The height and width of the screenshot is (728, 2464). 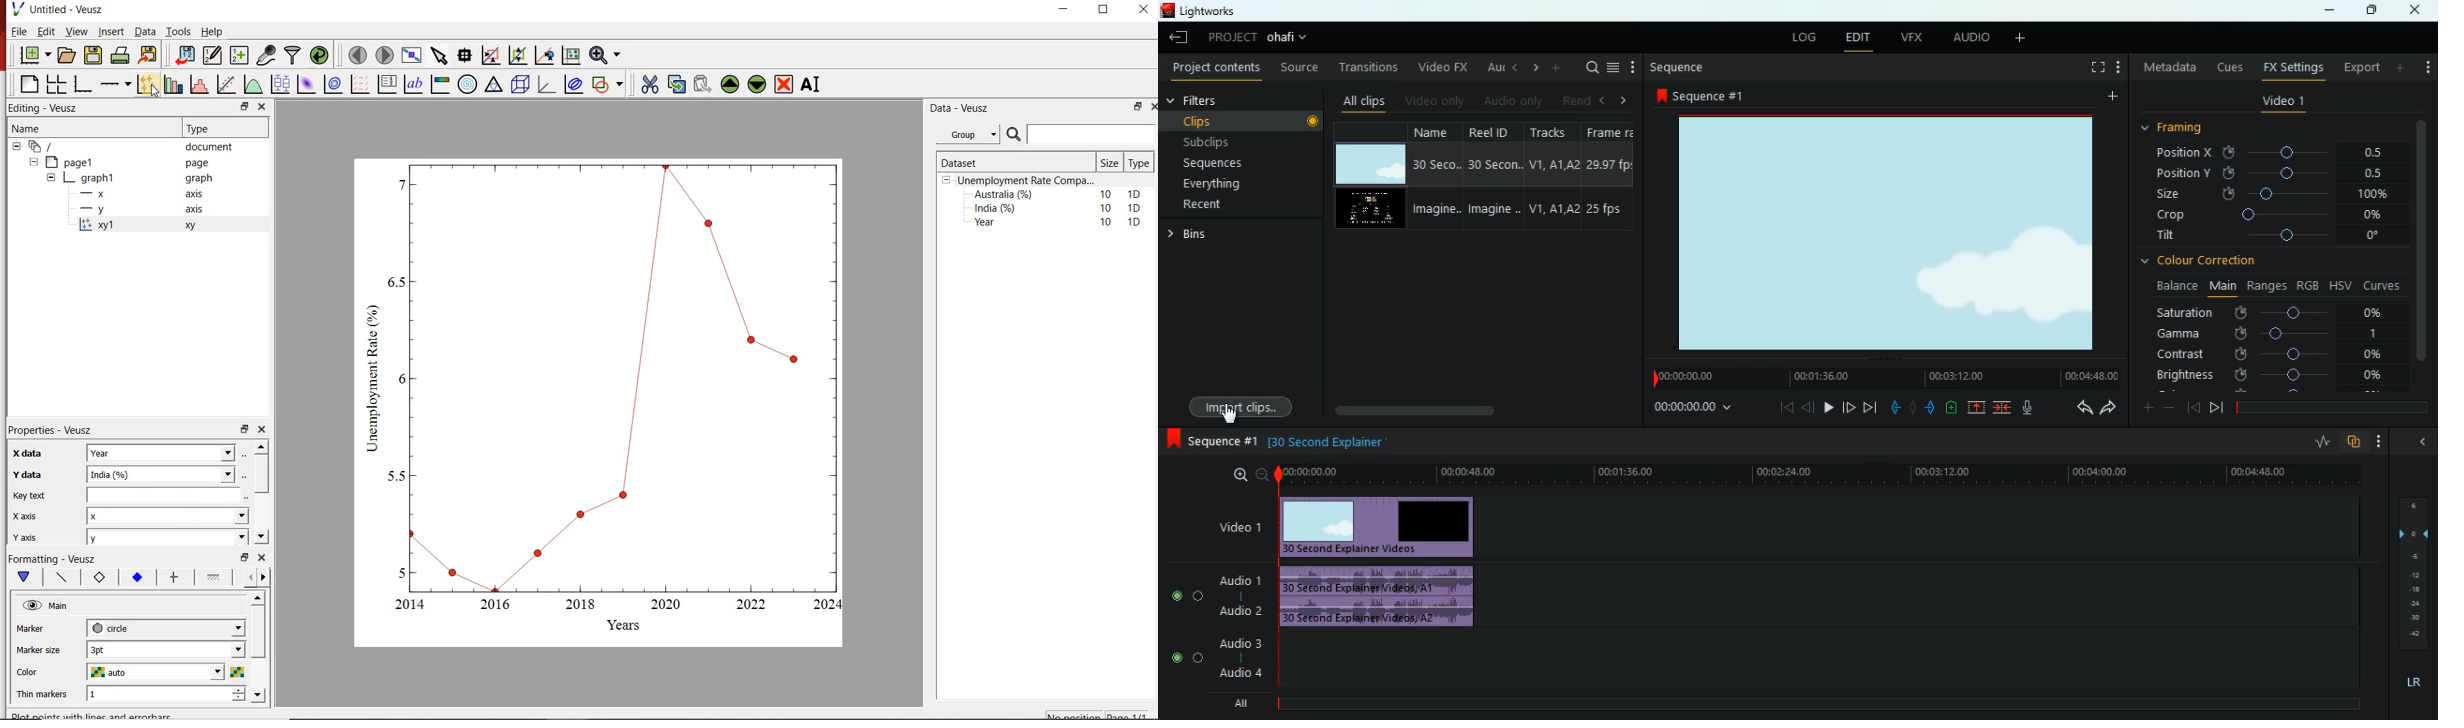 I want to click on rate, so click(x=2317, y=442).